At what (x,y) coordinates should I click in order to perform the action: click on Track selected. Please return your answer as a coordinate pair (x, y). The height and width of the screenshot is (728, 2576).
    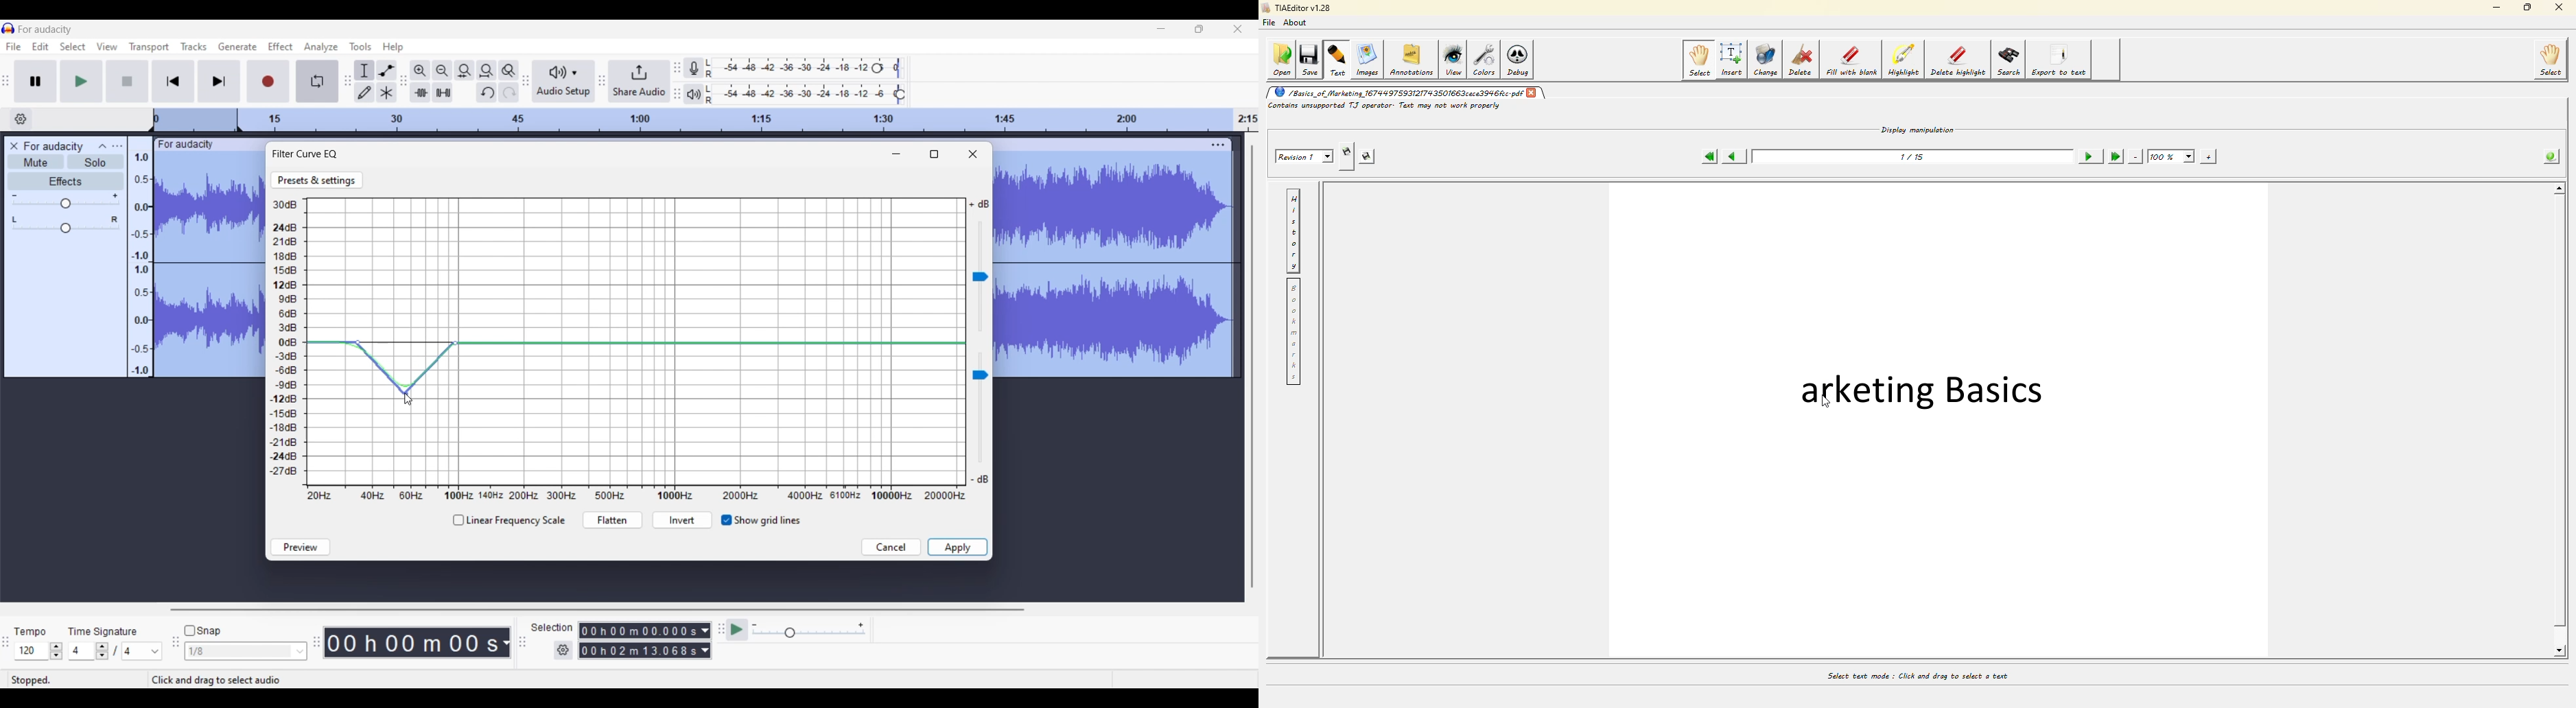
    Looking at the image, I should click on (1115, 267).